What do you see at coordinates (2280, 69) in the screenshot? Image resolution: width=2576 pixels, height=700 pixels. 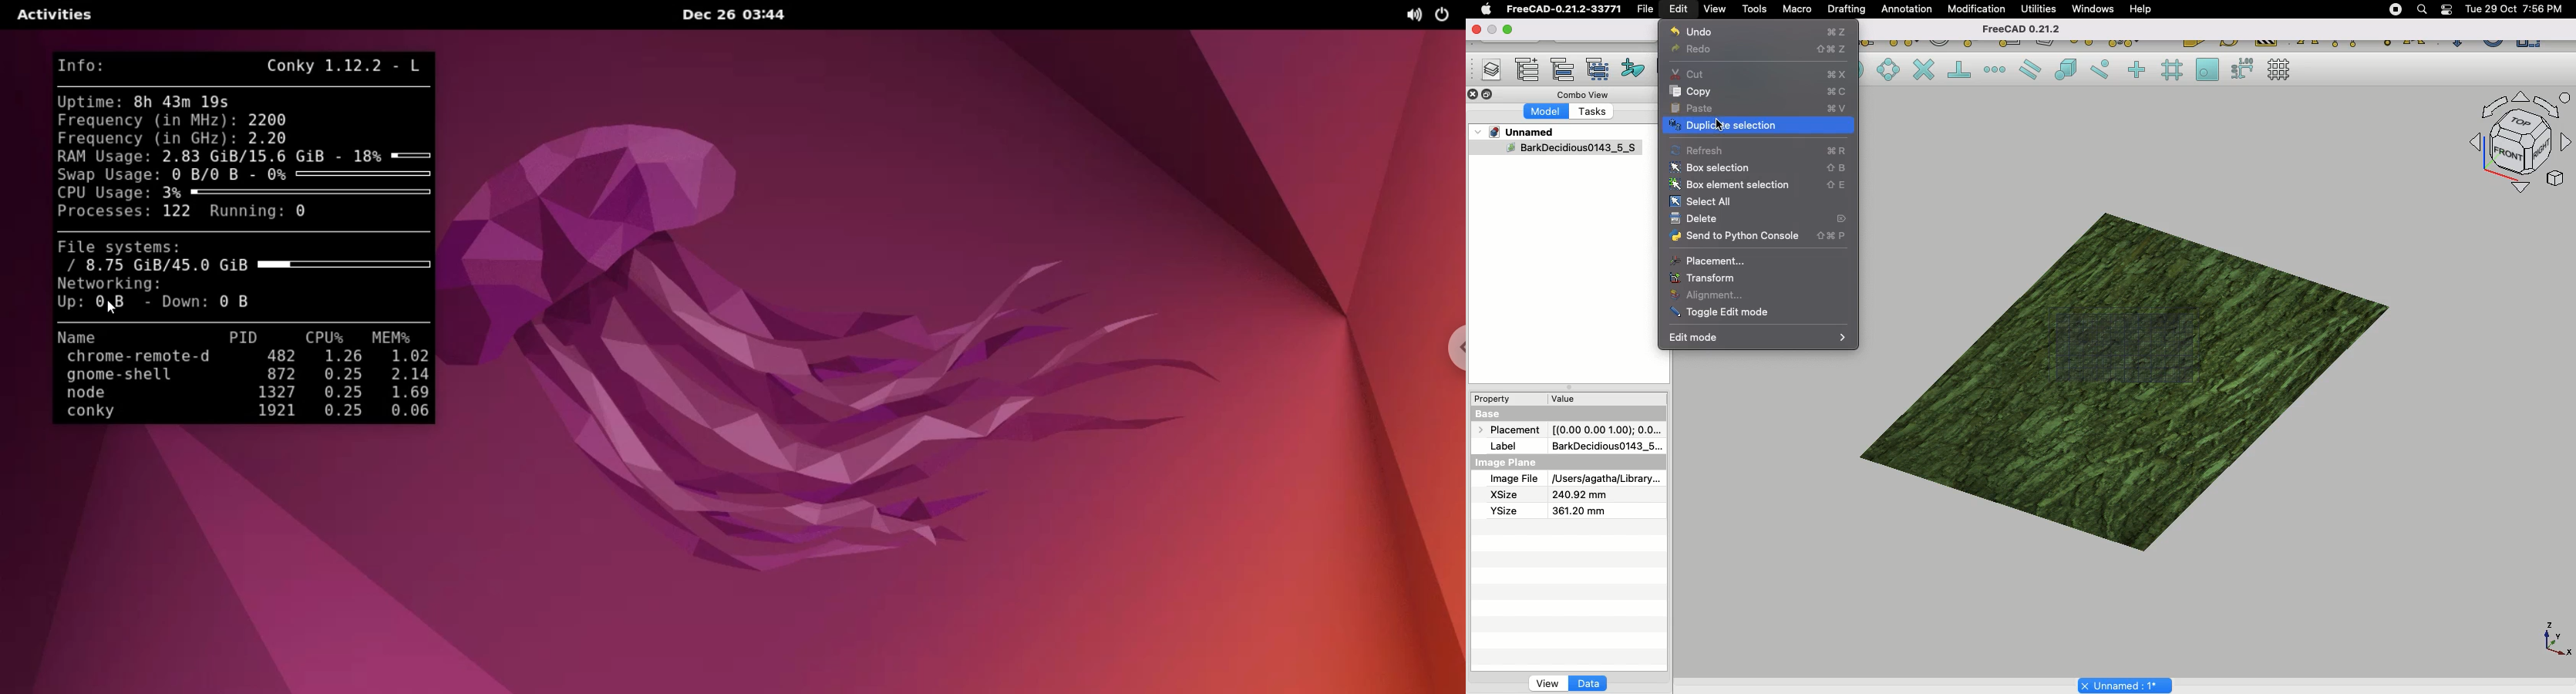 I see `Toggle grid` at bounding box center [2280, 69].